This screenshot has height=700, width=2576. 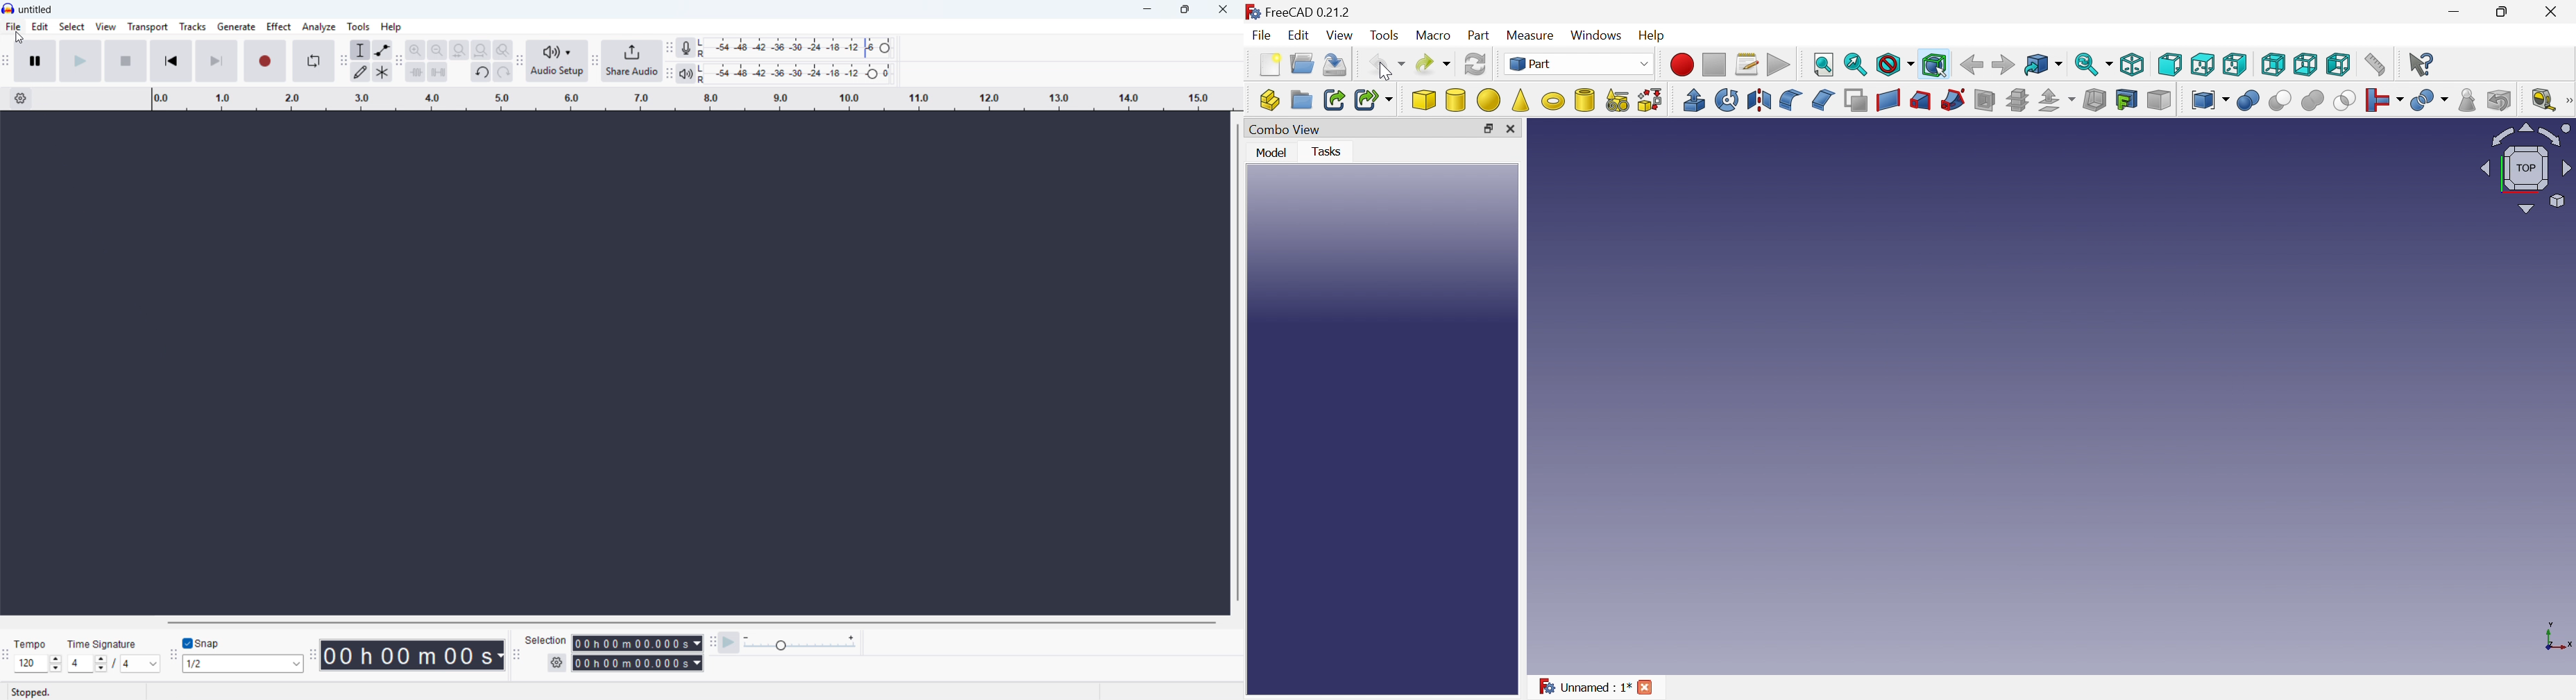 What do you see at coordinates (2234, 65) in the screenshot?
I see `Right` at bounding box center [2234, 65].